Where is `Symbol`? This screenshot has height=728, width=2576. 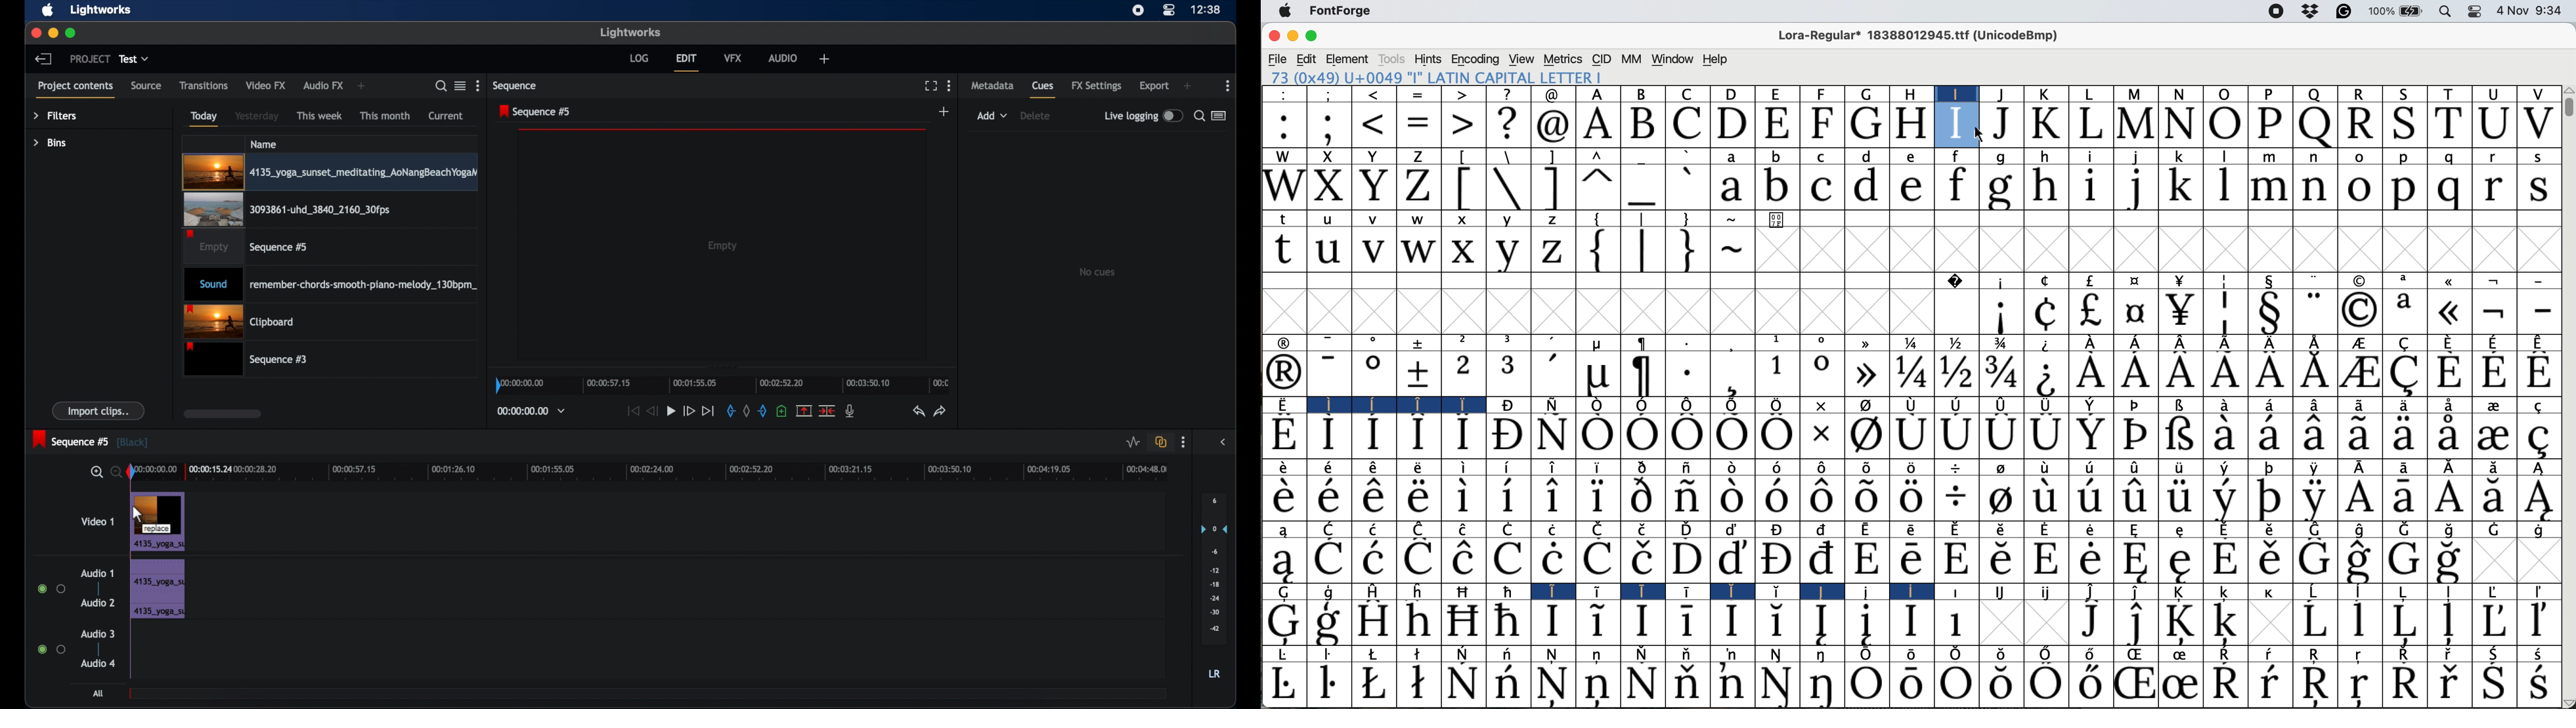
Symbol is located at coordinates (2498, 654).